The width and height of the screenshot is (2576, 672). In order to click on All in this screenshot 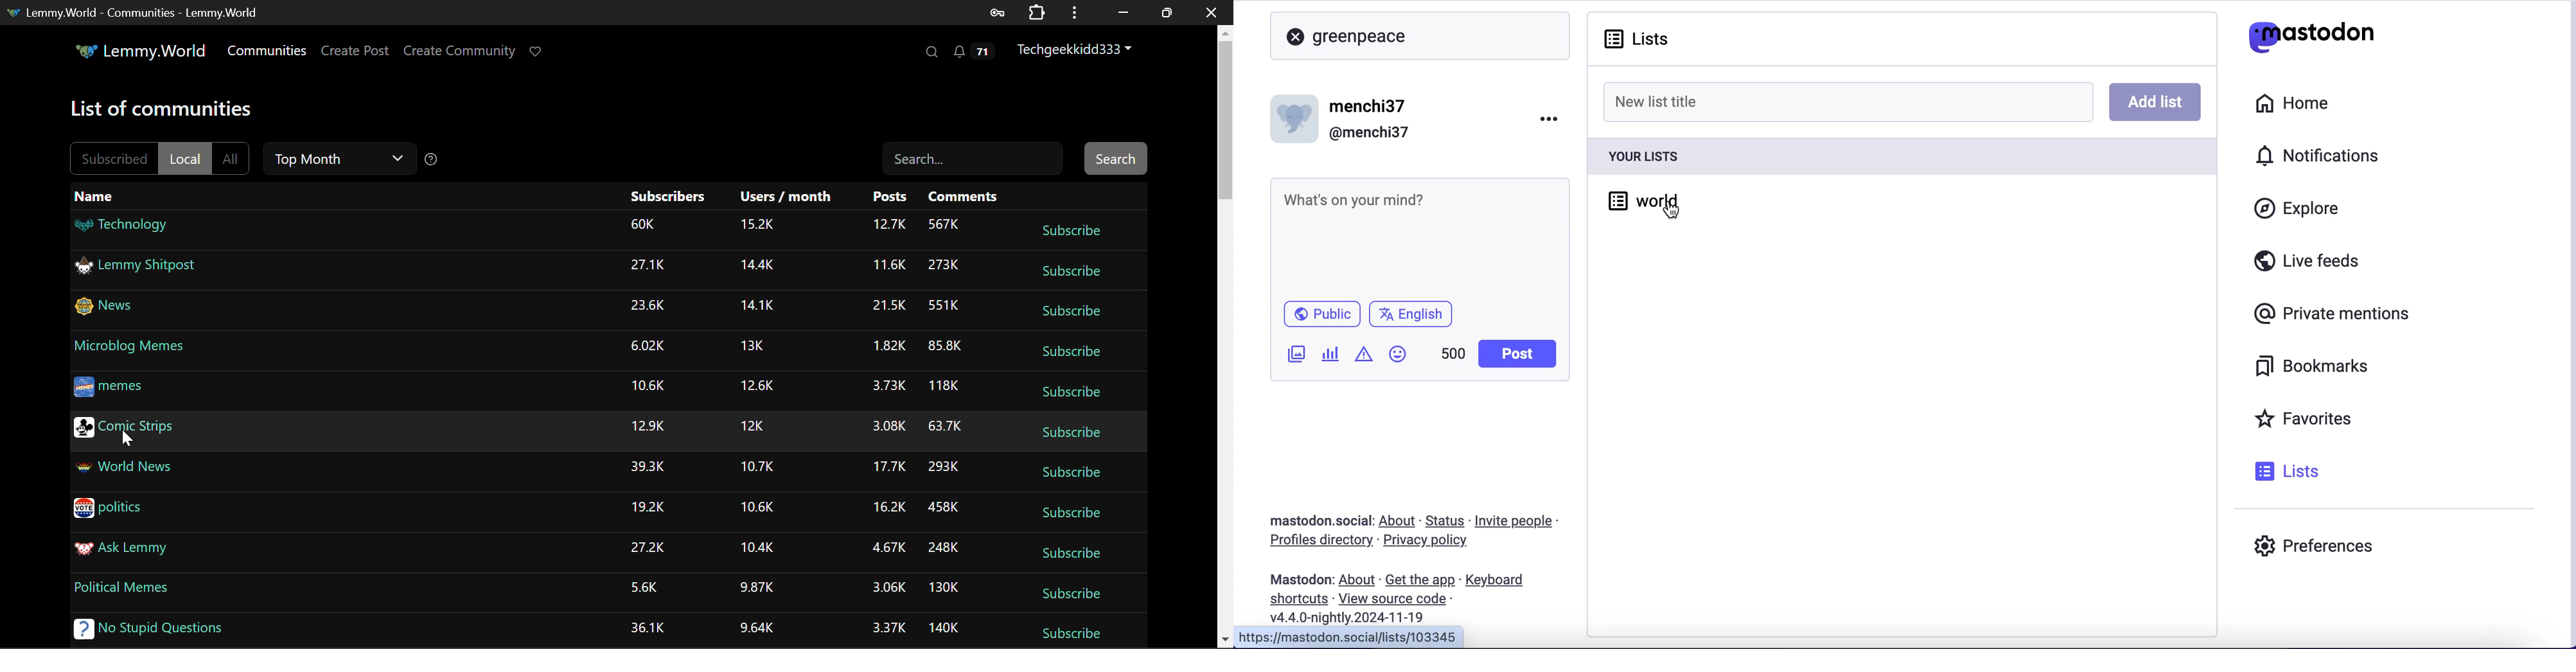, I will do `click(234, 157)`.